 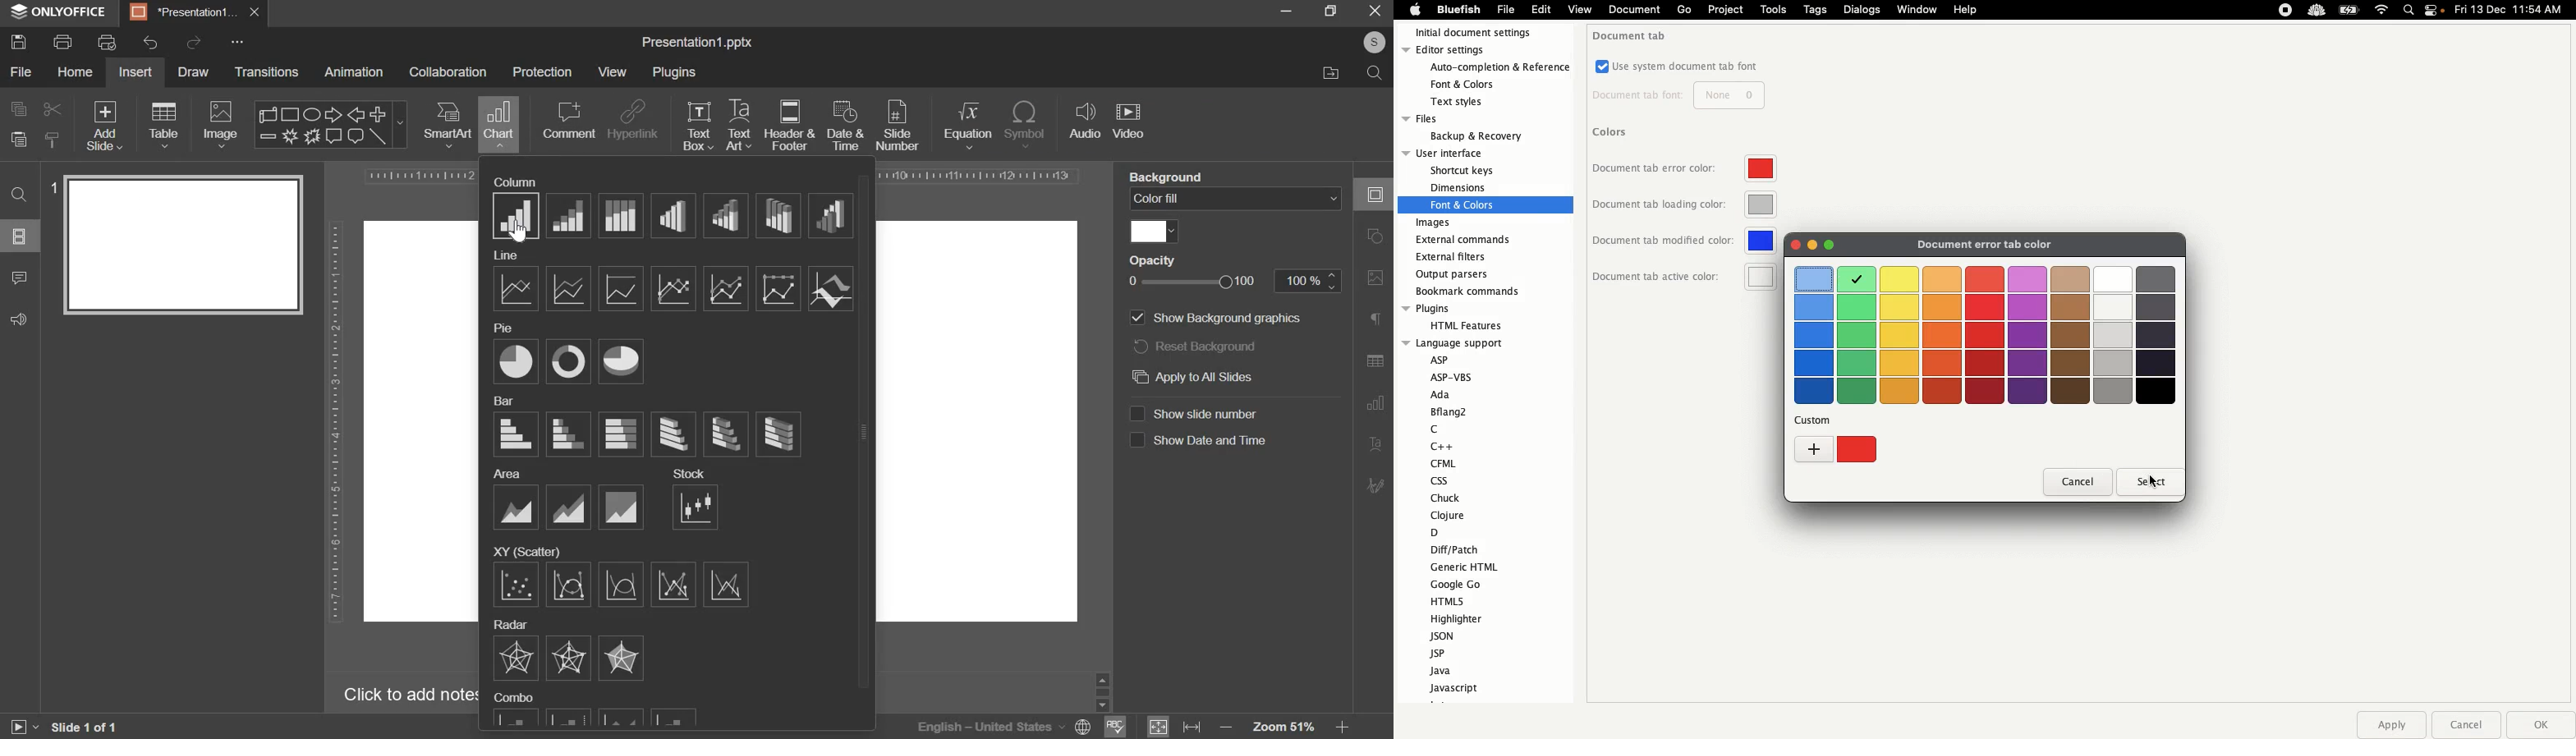 I want to click on slide preview, so click(x=184, y=245).